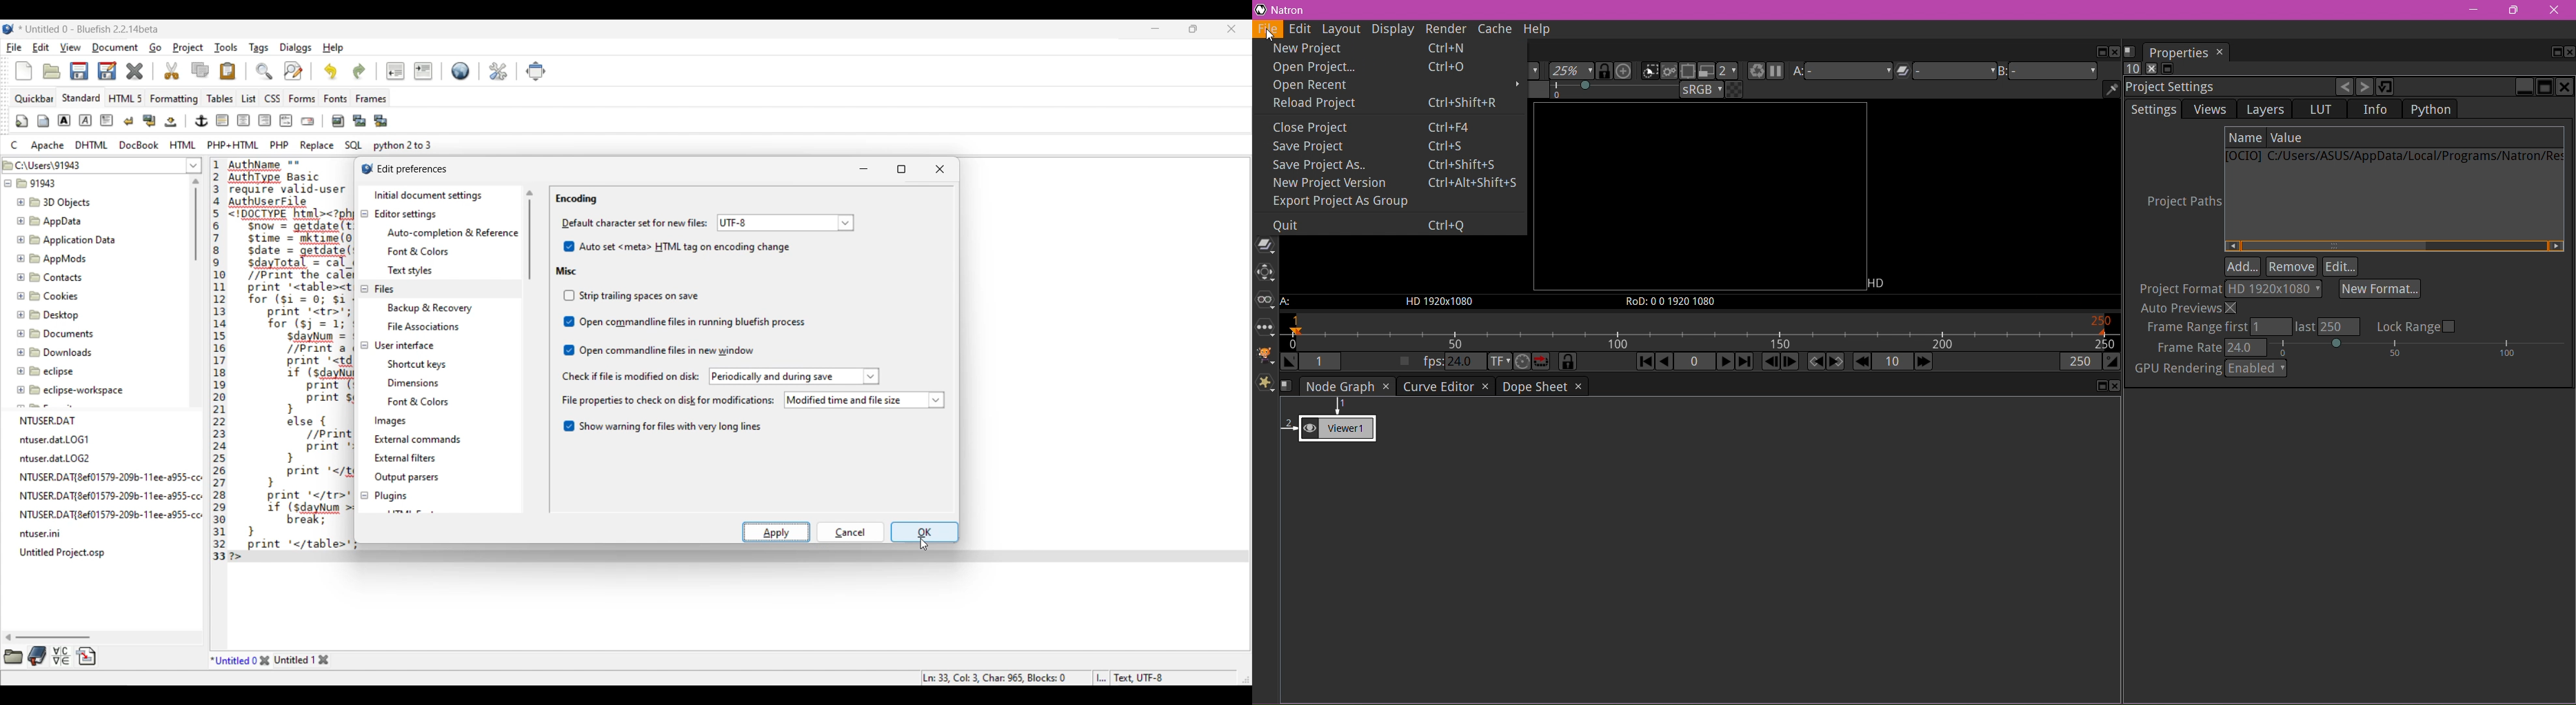 This screenshot has width=2576, height=728. I want to click on Fonts, so click(336, 99).